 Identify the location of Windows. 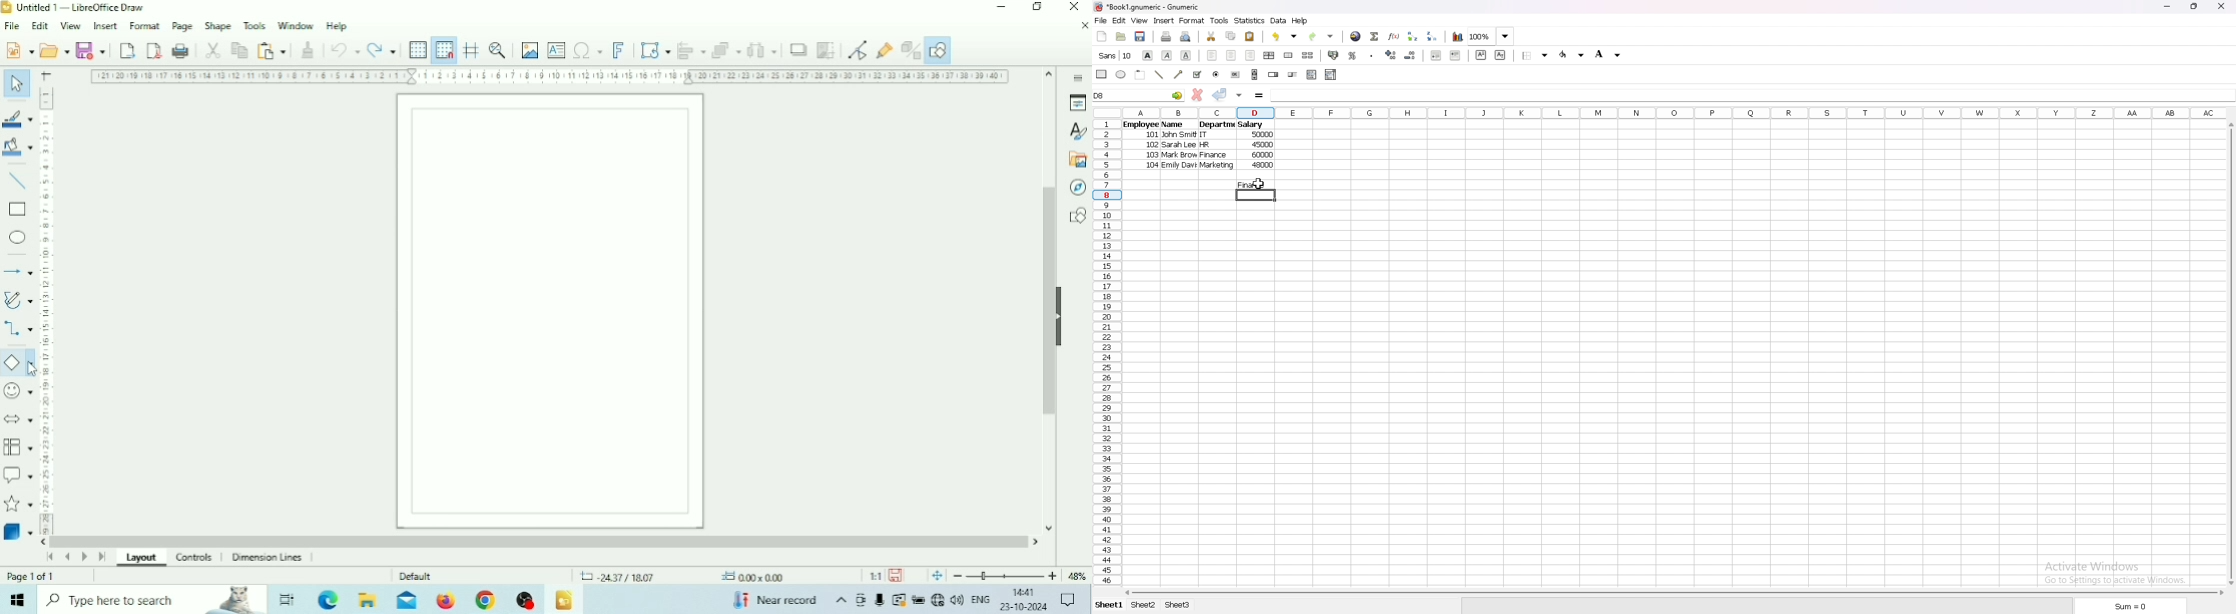
(18, 599).